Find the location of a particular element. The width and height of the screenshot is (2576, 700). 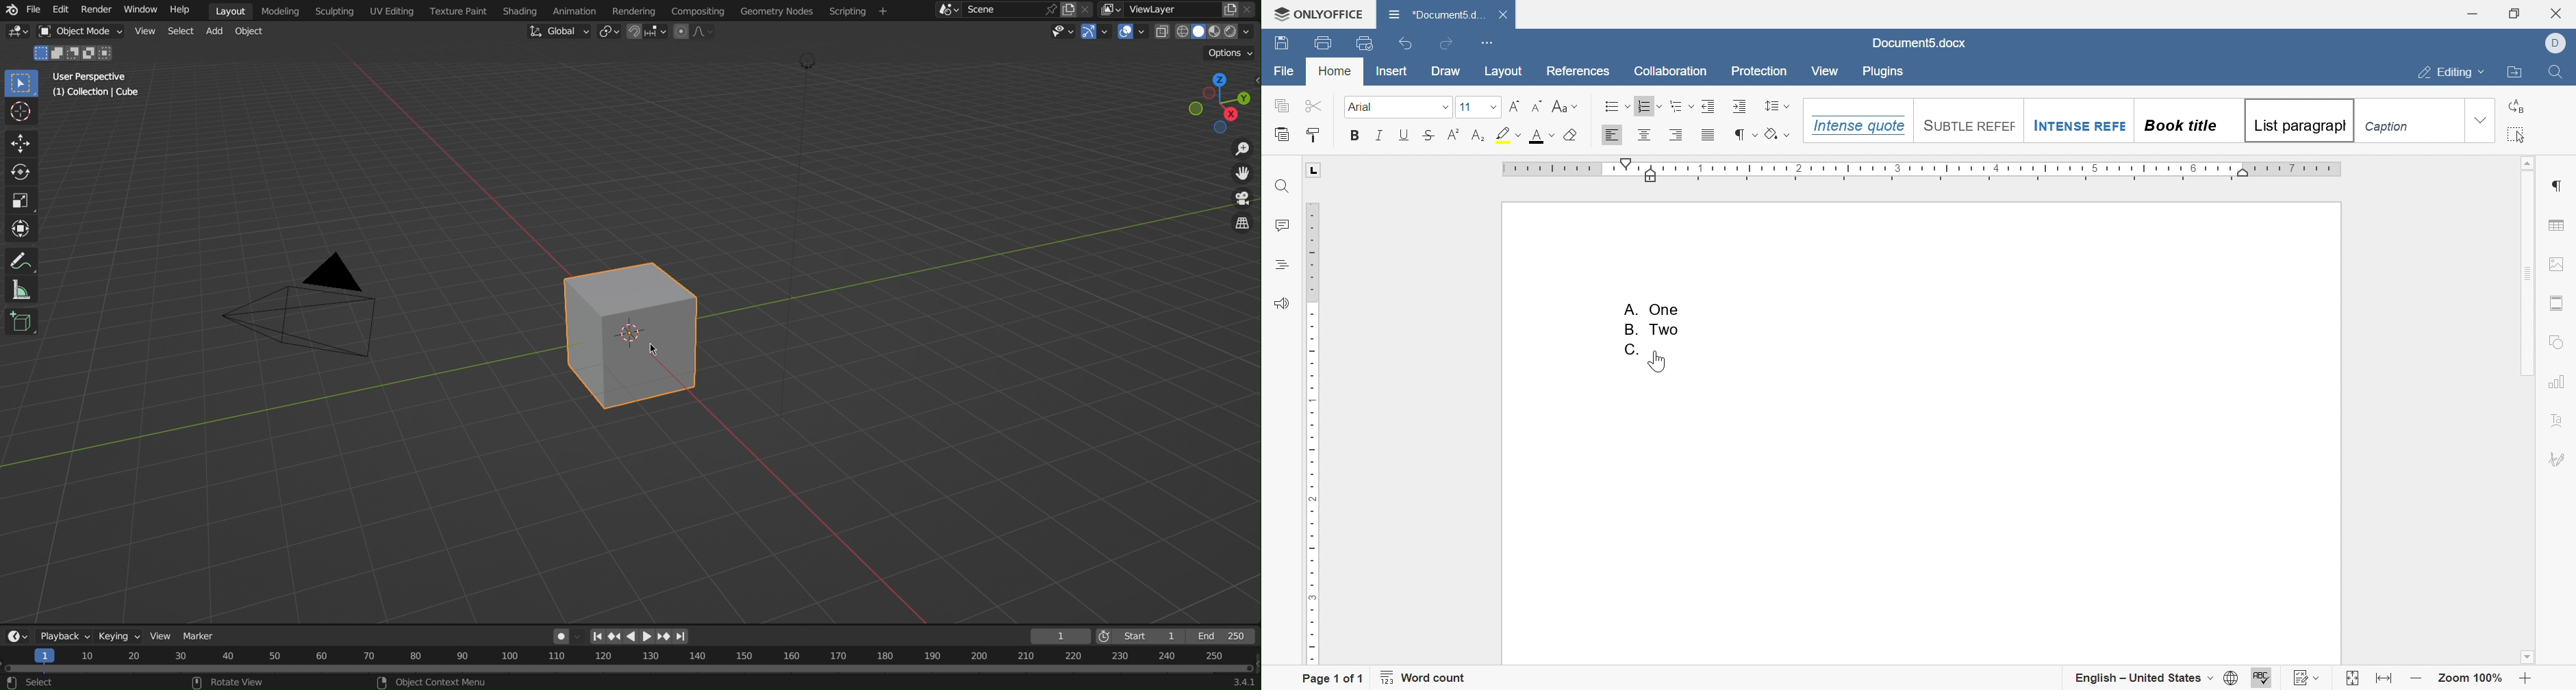

shading is located at coordinates (1775, 133).